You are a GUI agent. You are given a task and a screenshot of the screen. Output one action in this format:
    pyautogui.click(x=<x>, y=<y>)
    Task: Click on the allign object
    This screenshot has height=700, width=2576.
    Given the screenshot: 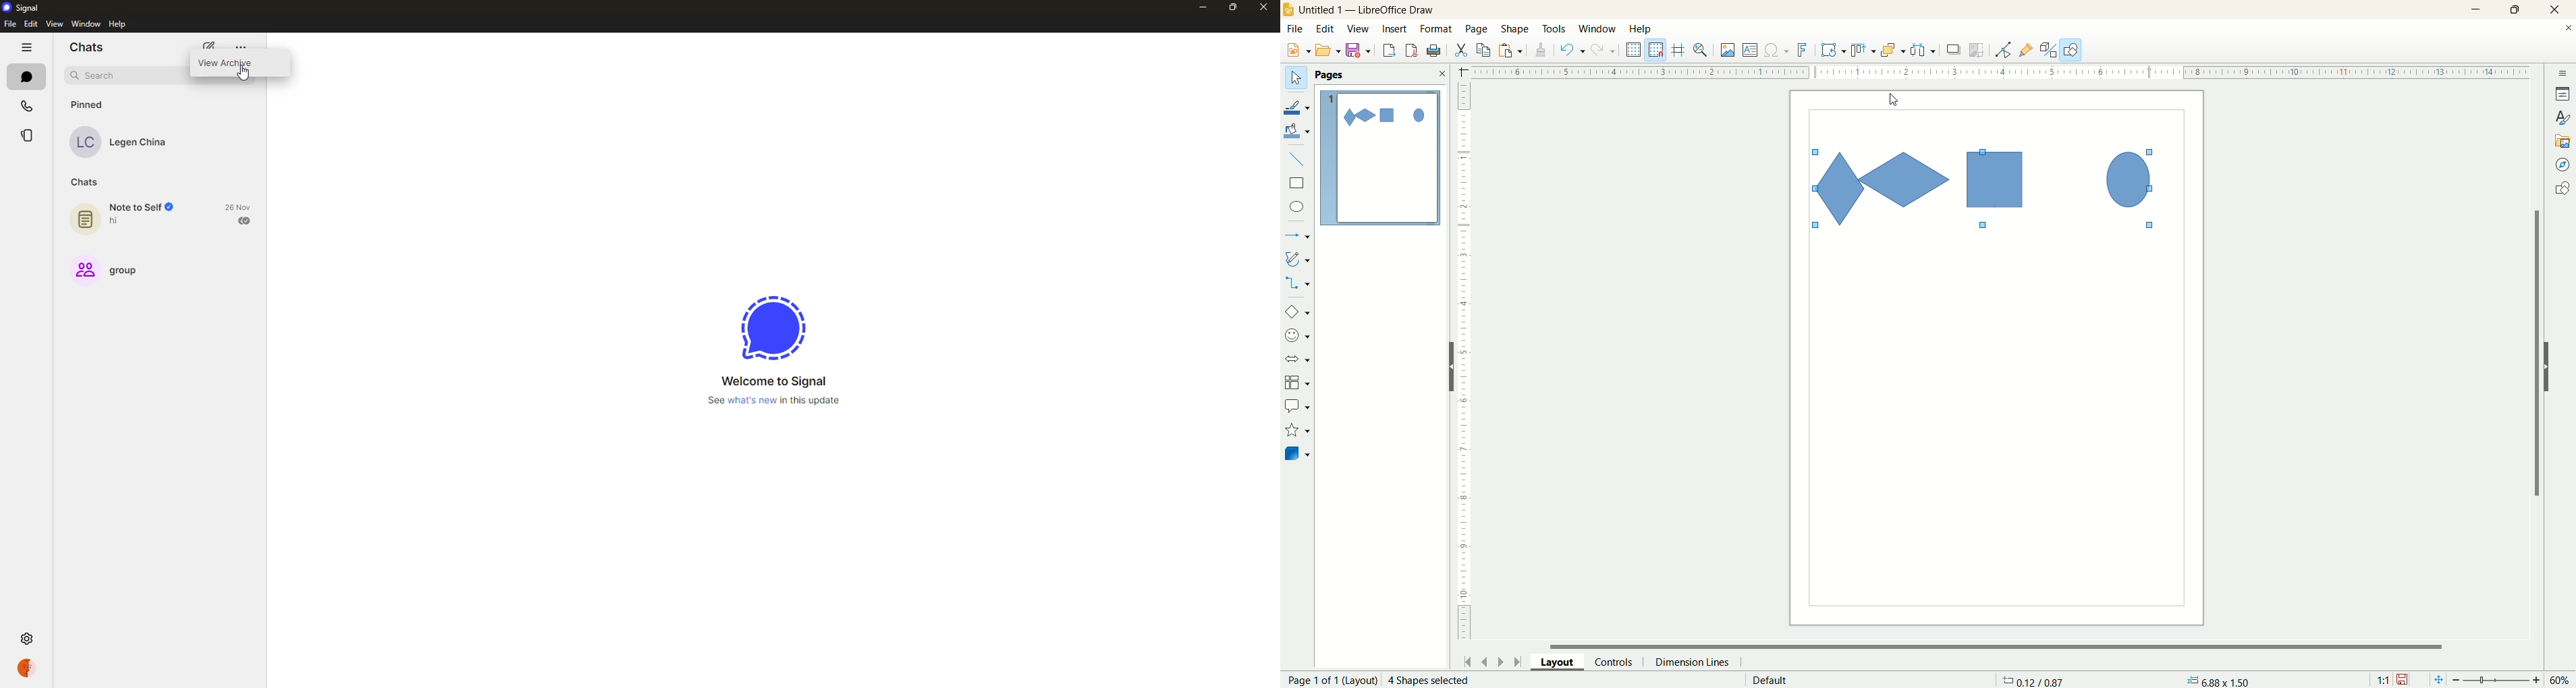 What is the action you would take?
    pyautogui.click(x=1864, y=51)
    